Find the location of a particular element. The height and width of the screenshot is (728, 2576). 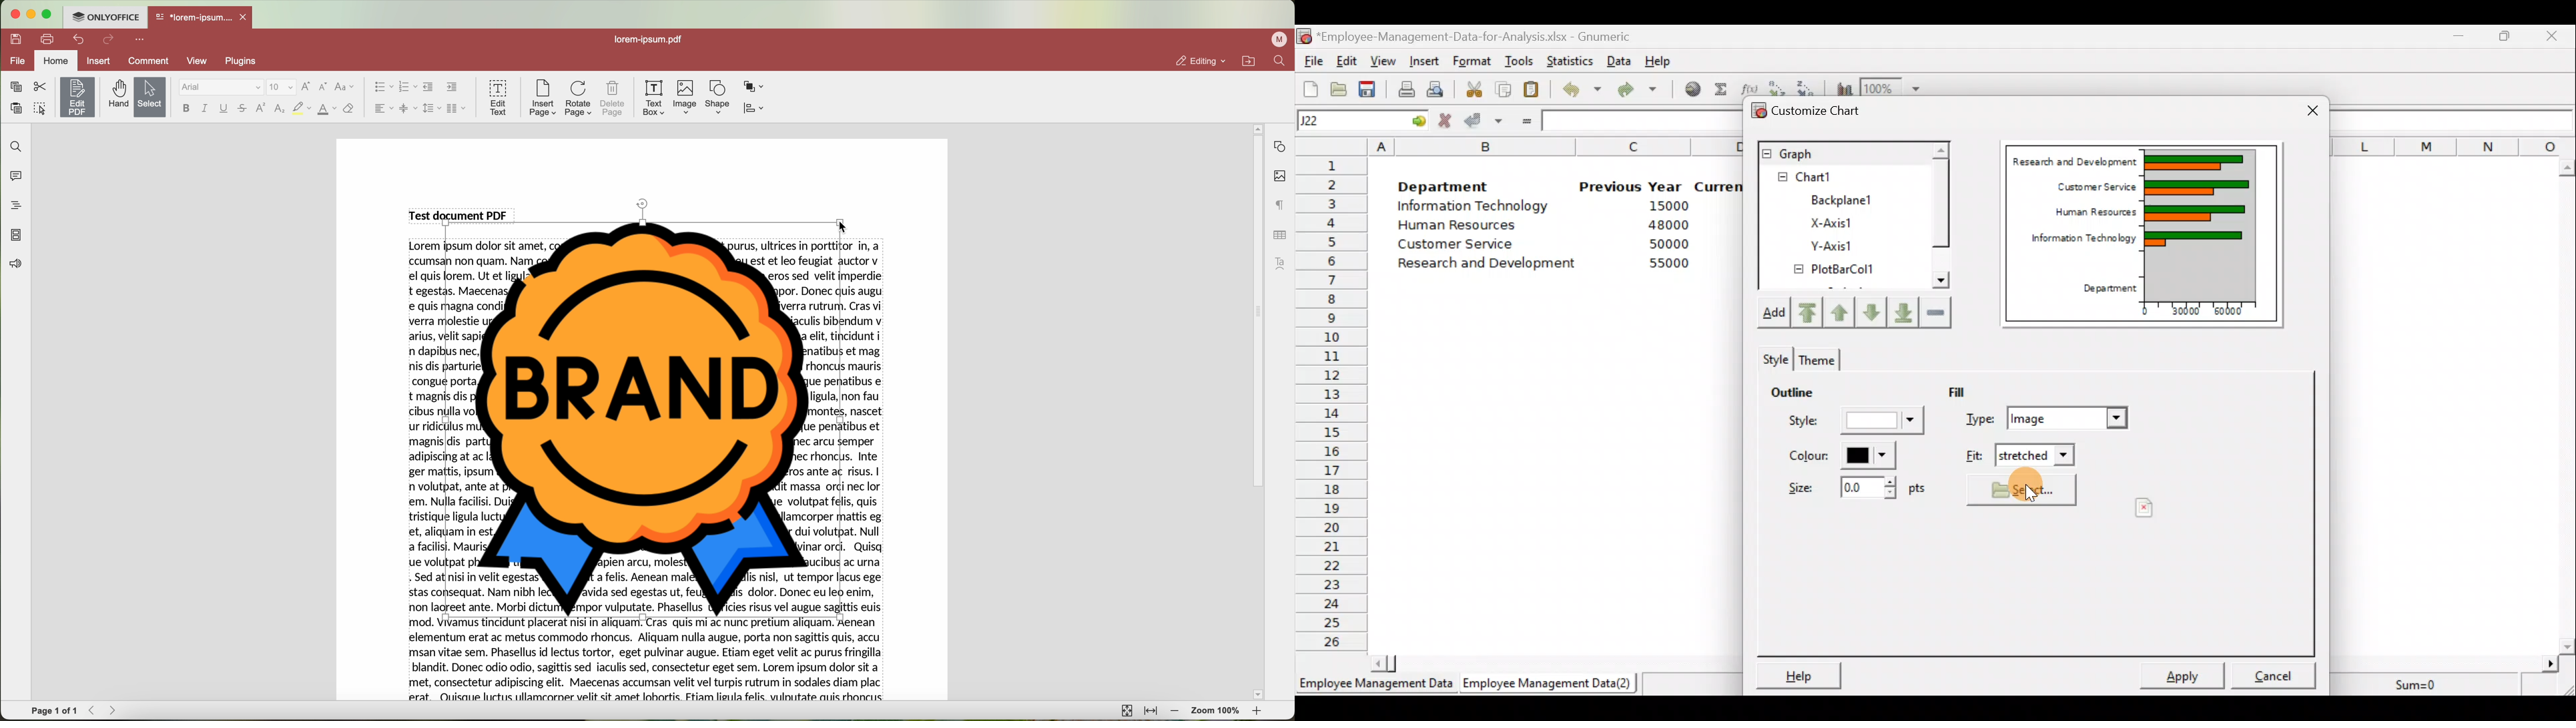

plugins is located at coordinates (246, 61).